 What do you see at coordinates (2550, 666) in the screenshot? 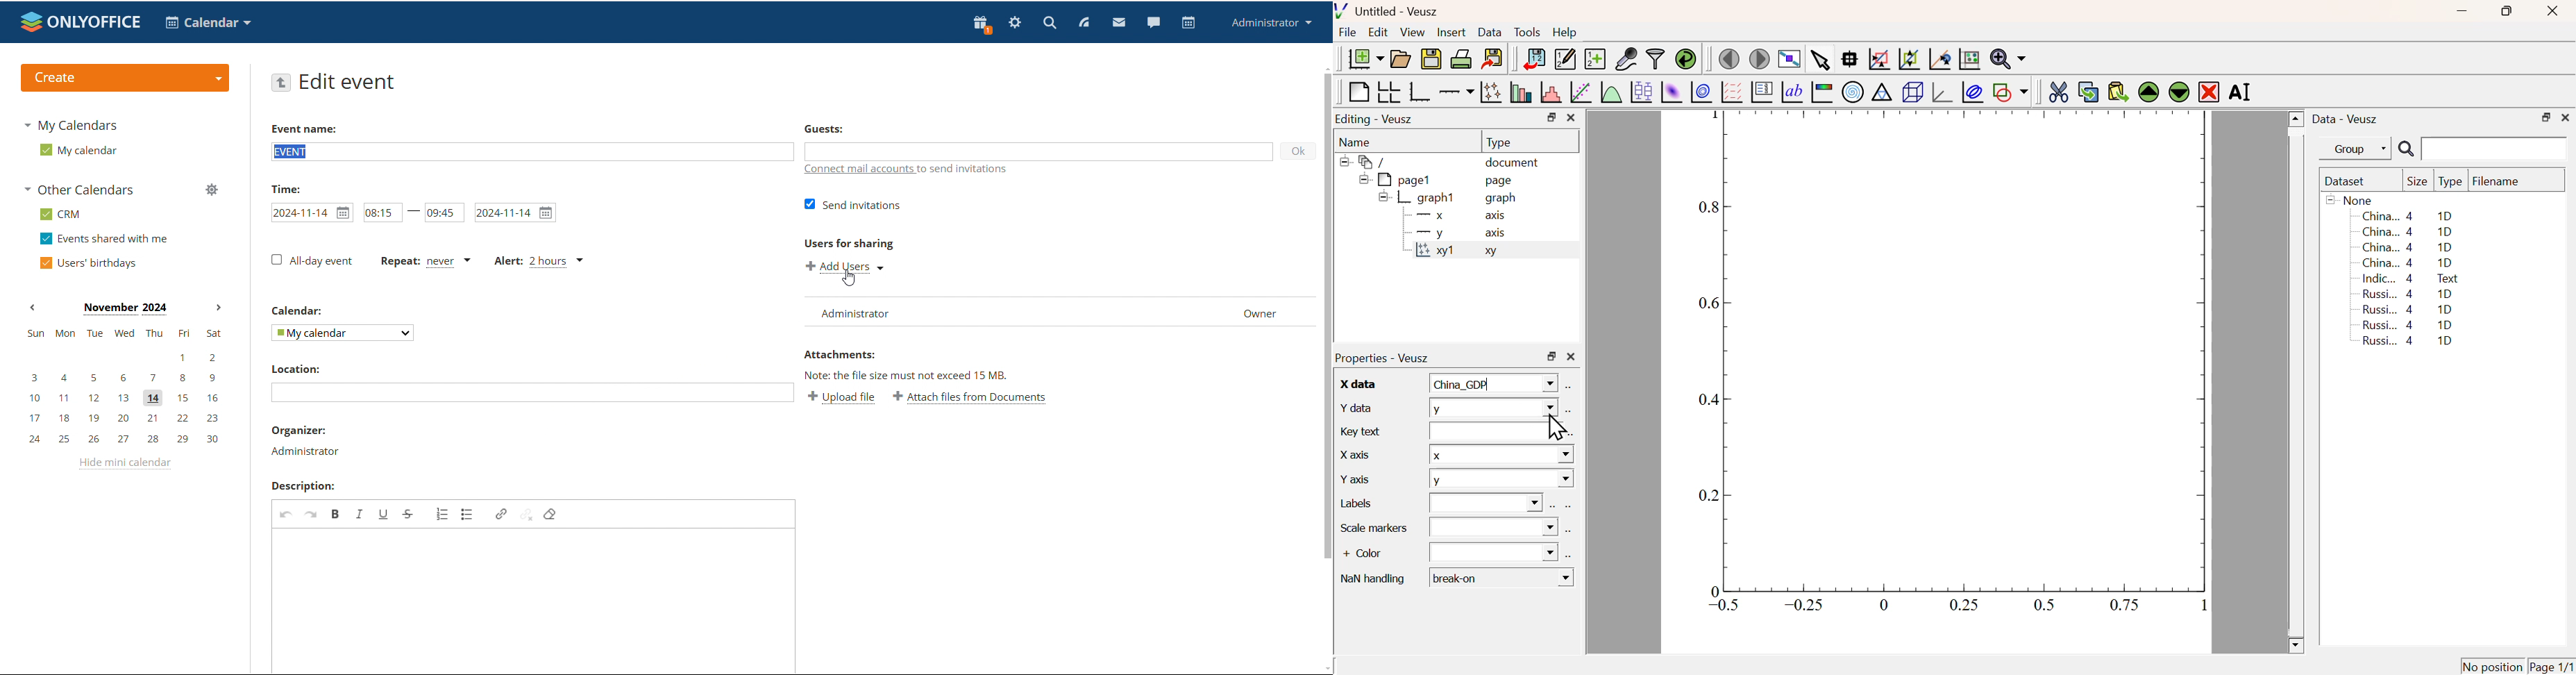
I see `Page 1/1` at bounding box center [2550, 666].